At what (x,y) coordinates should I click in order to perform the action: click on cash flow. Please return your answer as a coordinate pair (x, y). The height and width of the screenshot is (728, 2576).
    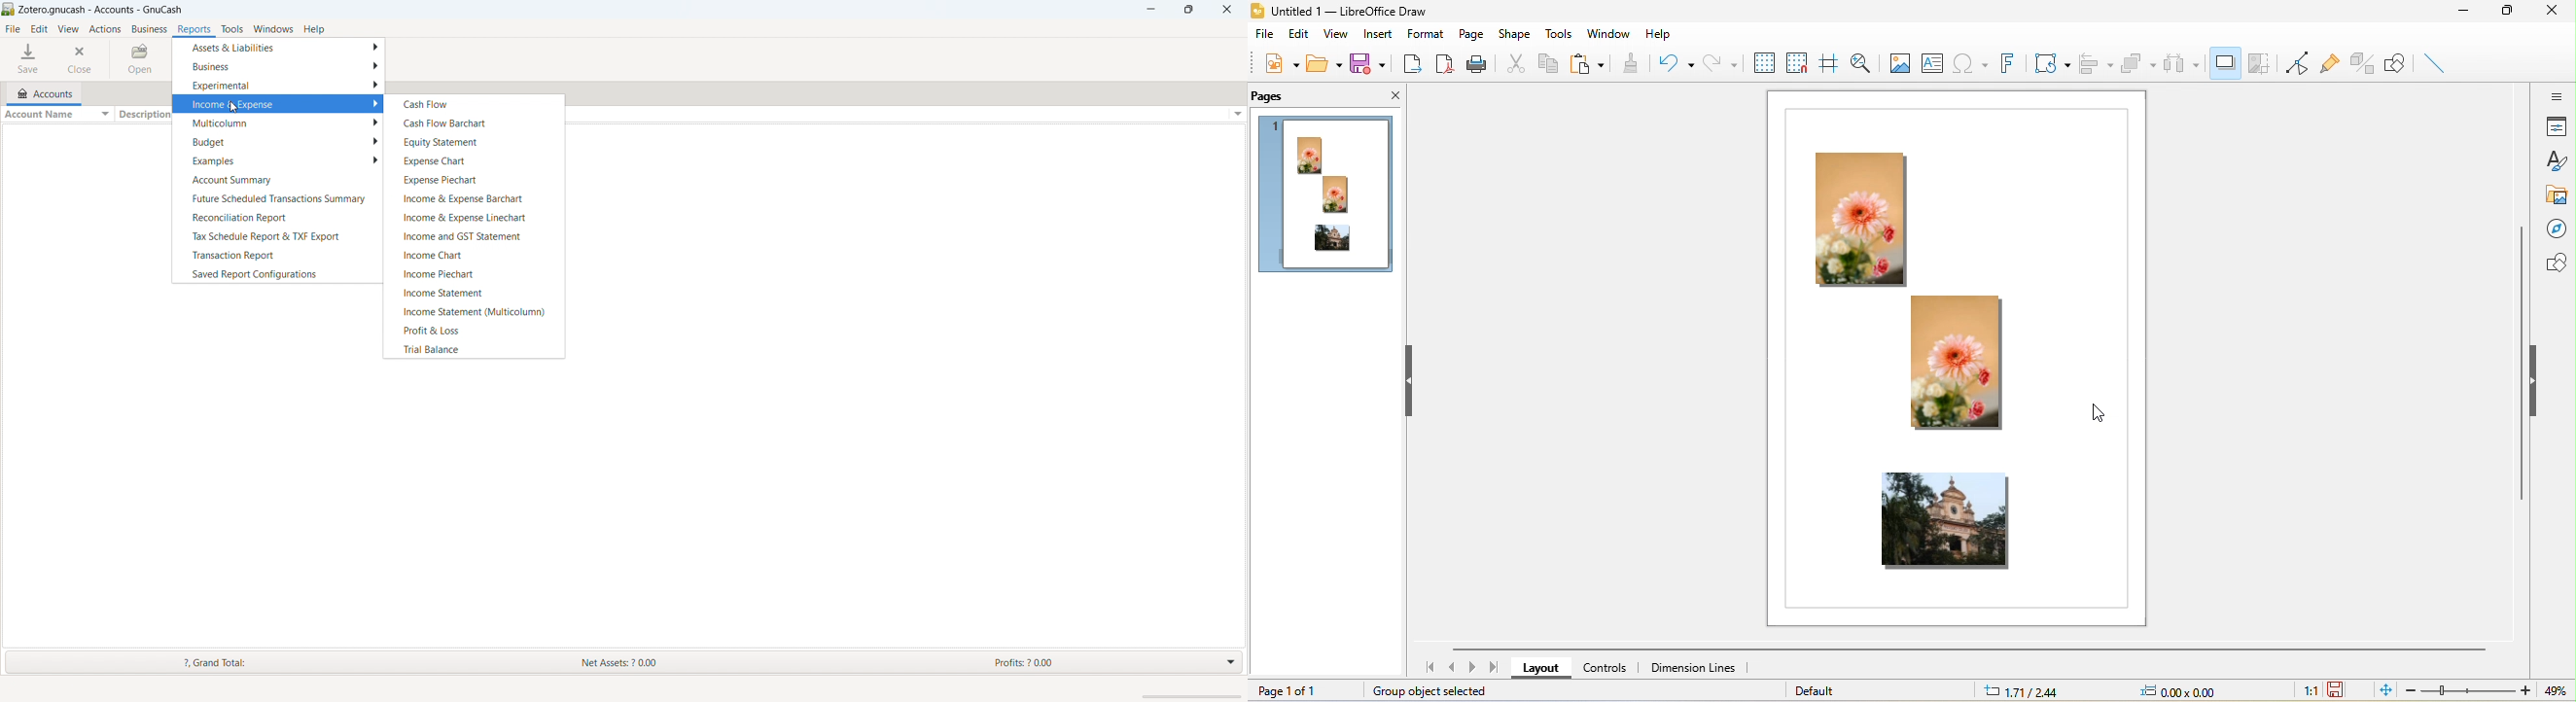
    Looking at the image, I should click on (475, 103).